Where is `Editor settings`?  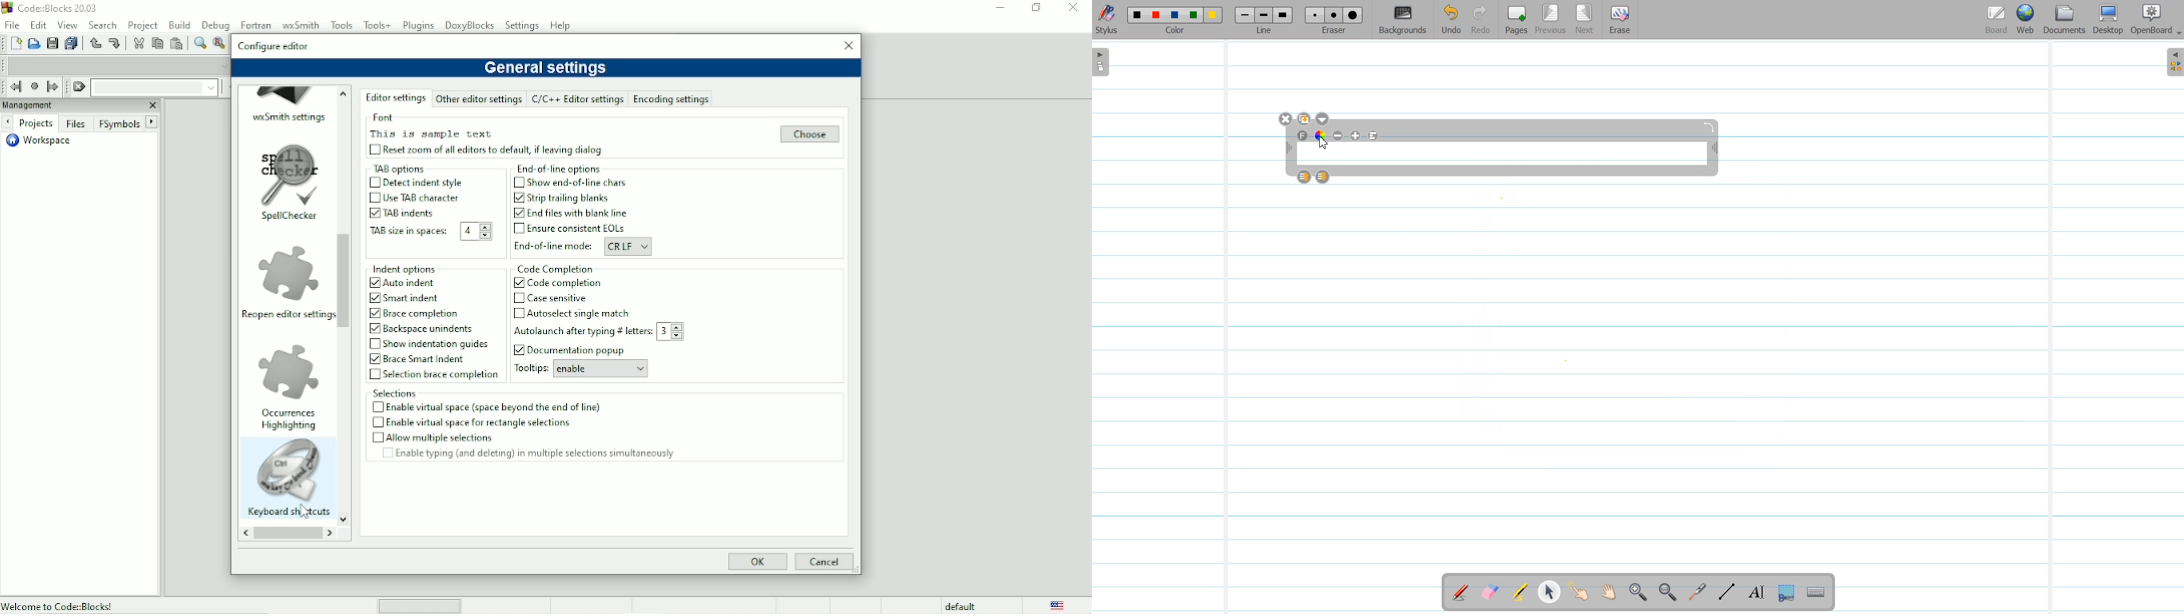 Editor settings is located at coordinates (396, 99).